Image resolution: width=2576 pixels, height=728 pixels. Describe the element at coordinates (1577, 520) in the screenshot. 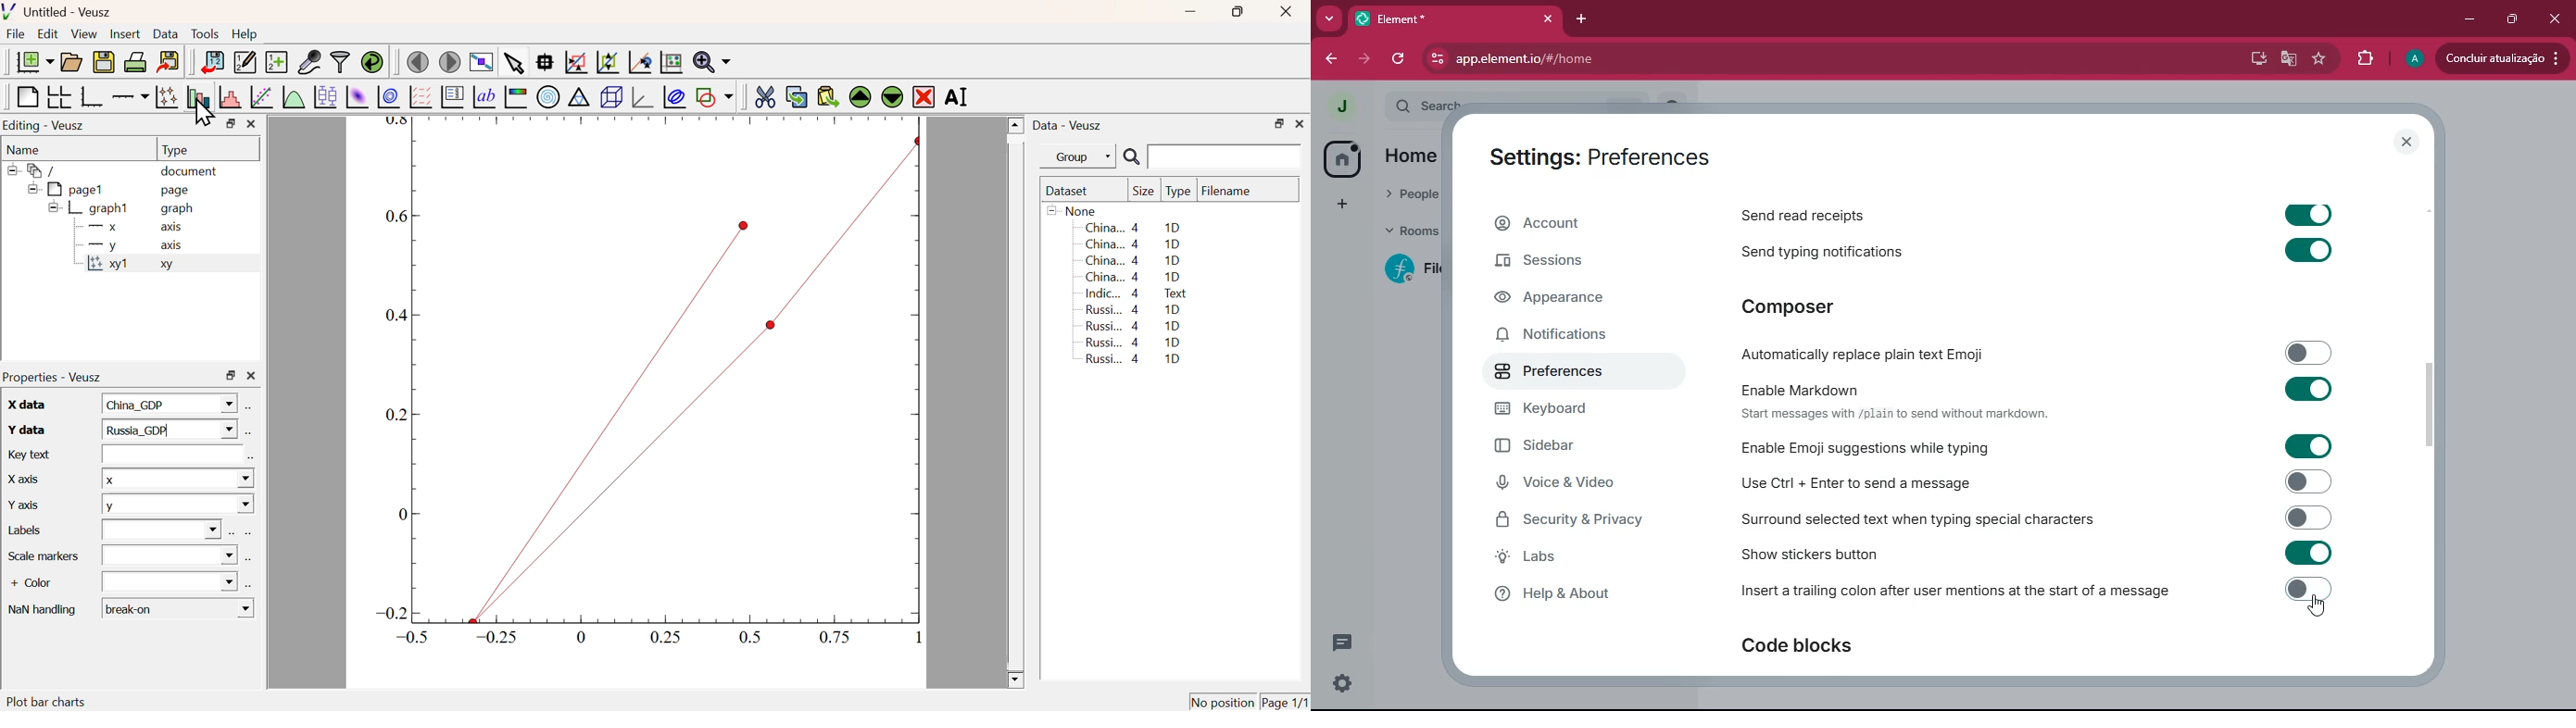

I see `security & privacy` at that location.